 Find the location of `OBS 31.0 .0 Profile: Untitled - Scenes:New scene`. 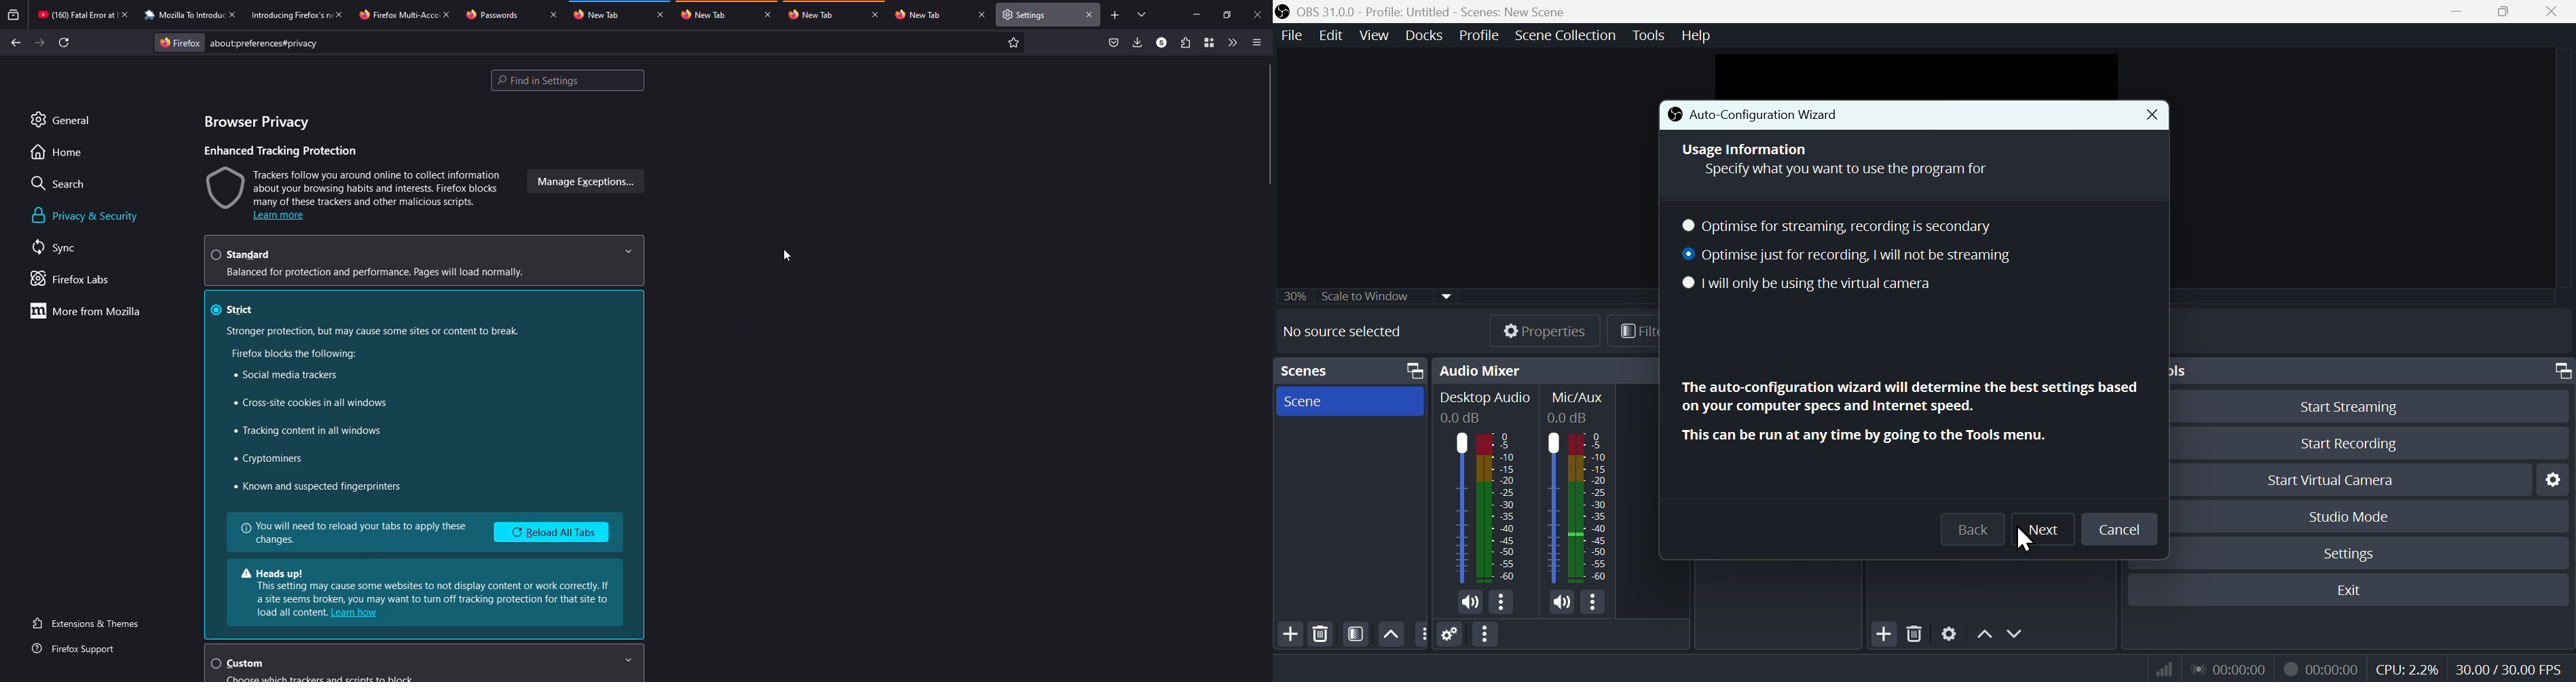

OBS 31.0 .0 Profile: Untitled - Scenes:New scene is located at coordinates (1434, 12).